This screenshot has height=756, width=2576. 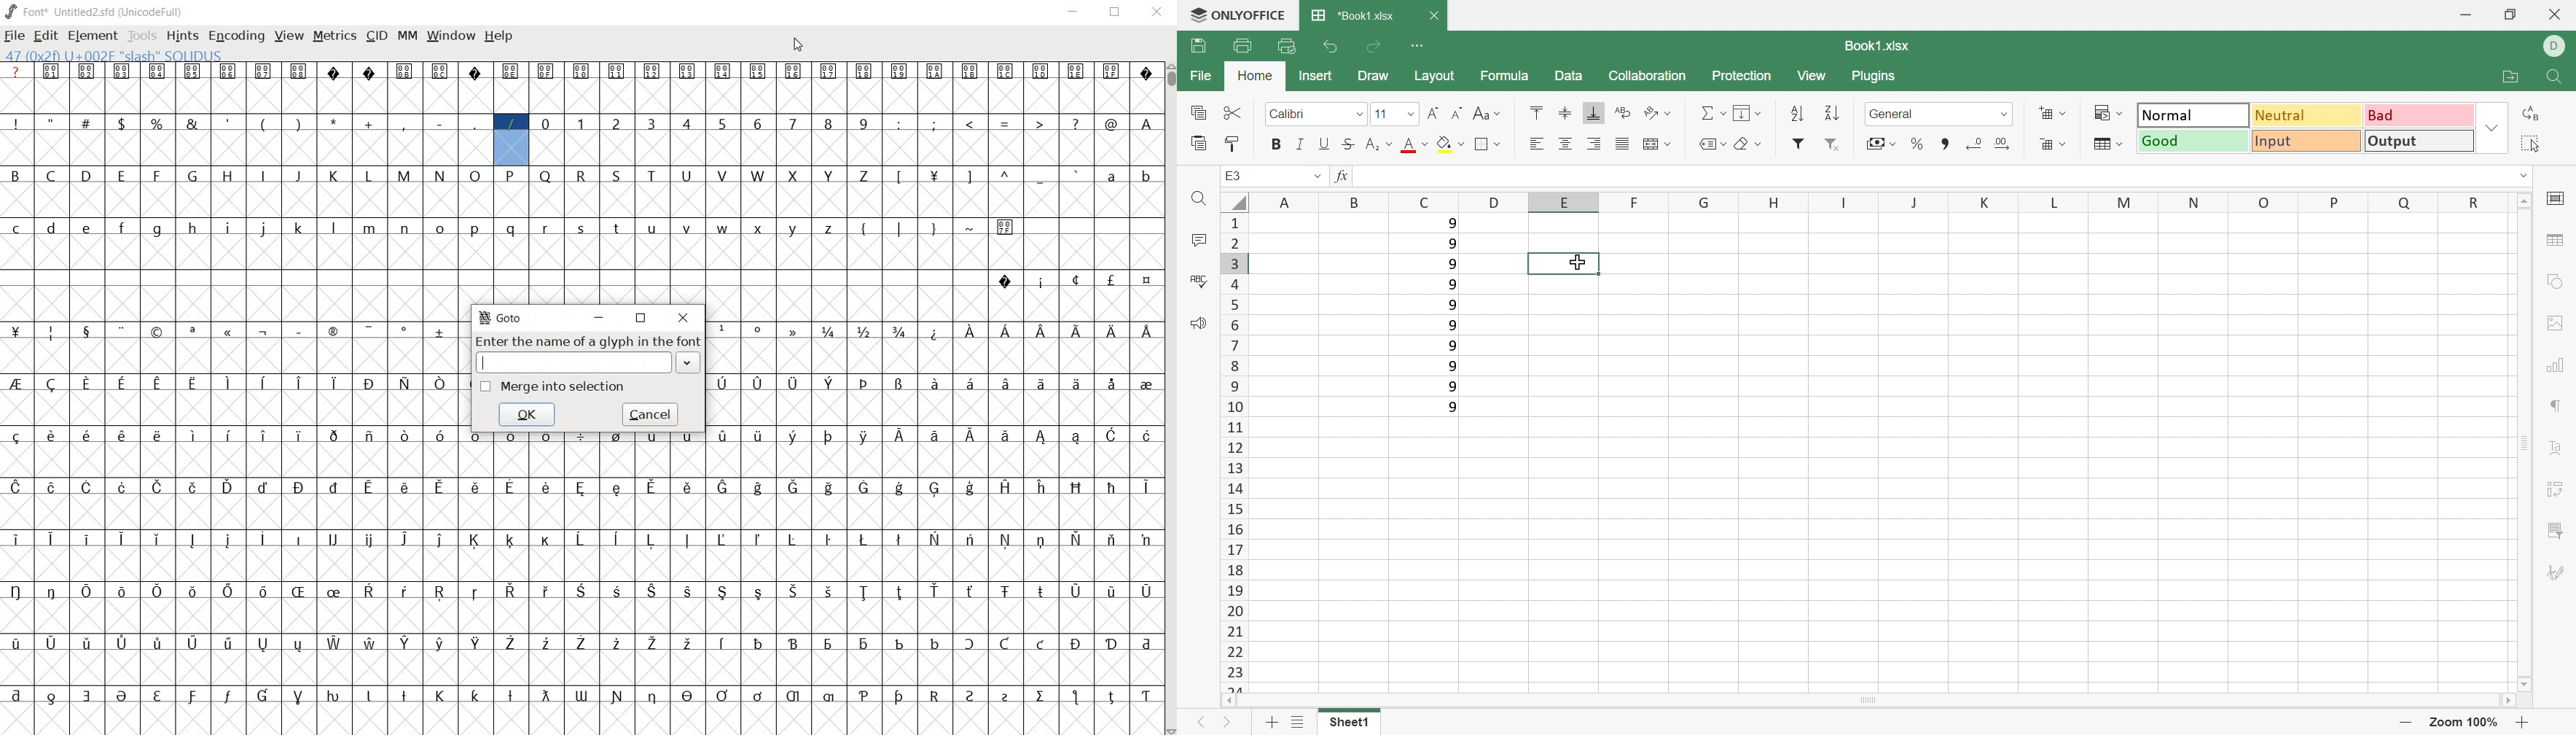 I want to click on glyph, so click(x=547, y=644).